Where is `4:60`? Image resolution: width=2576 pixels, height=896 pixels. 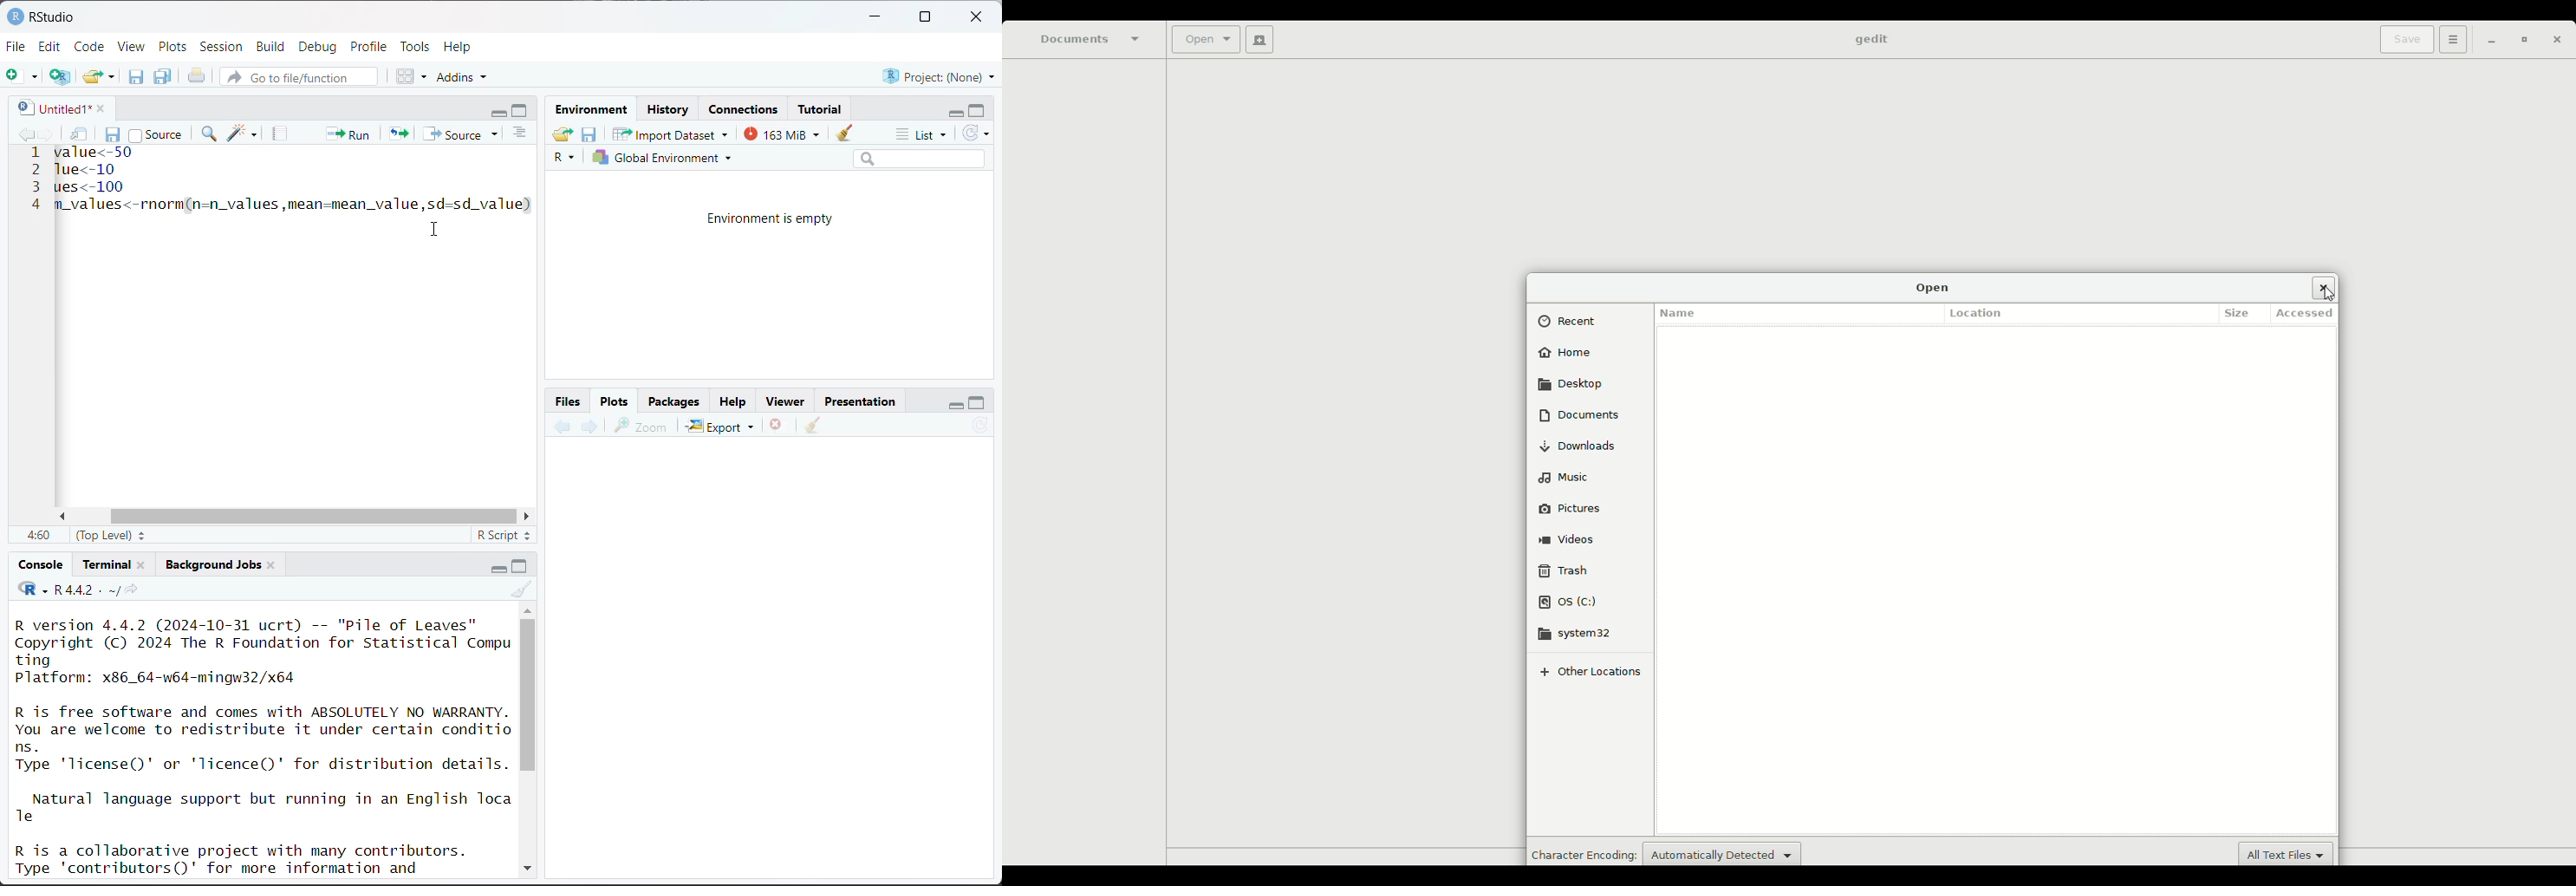 4:60 is located at coordinates (37, 536).